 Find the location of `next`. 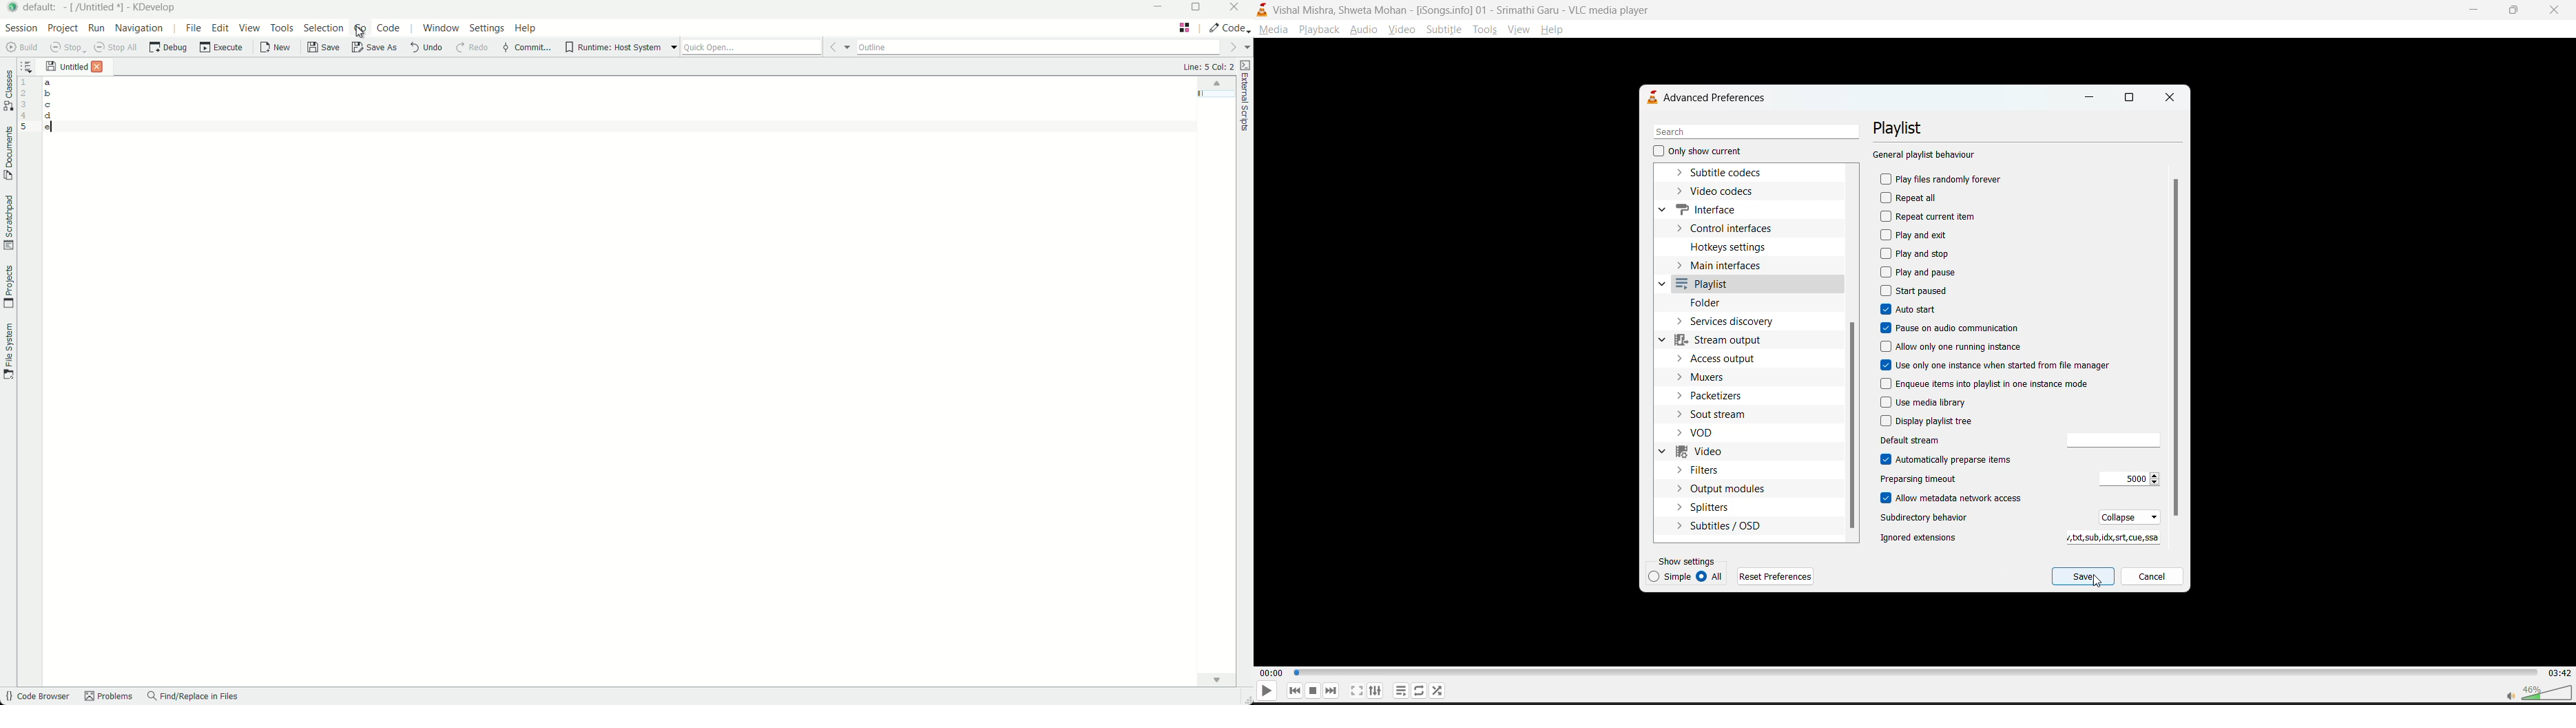

next is located at coordinates (1329, 691).